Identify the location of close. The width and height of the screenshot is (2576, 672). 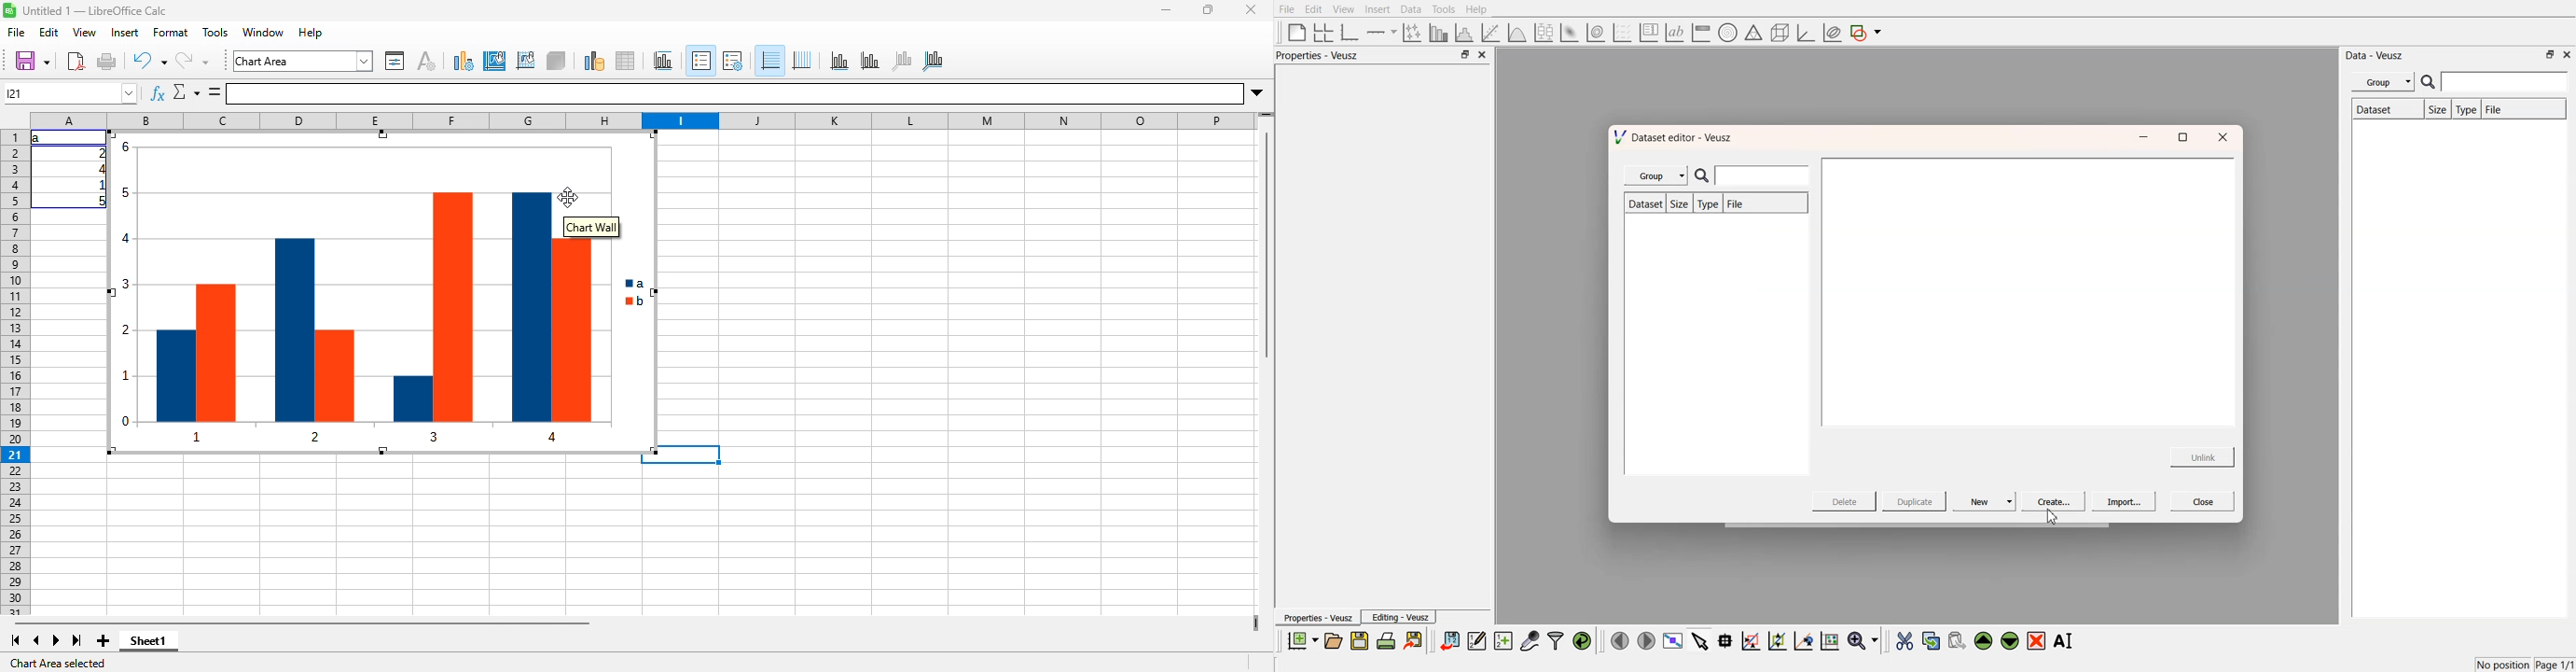
(1251, 10).